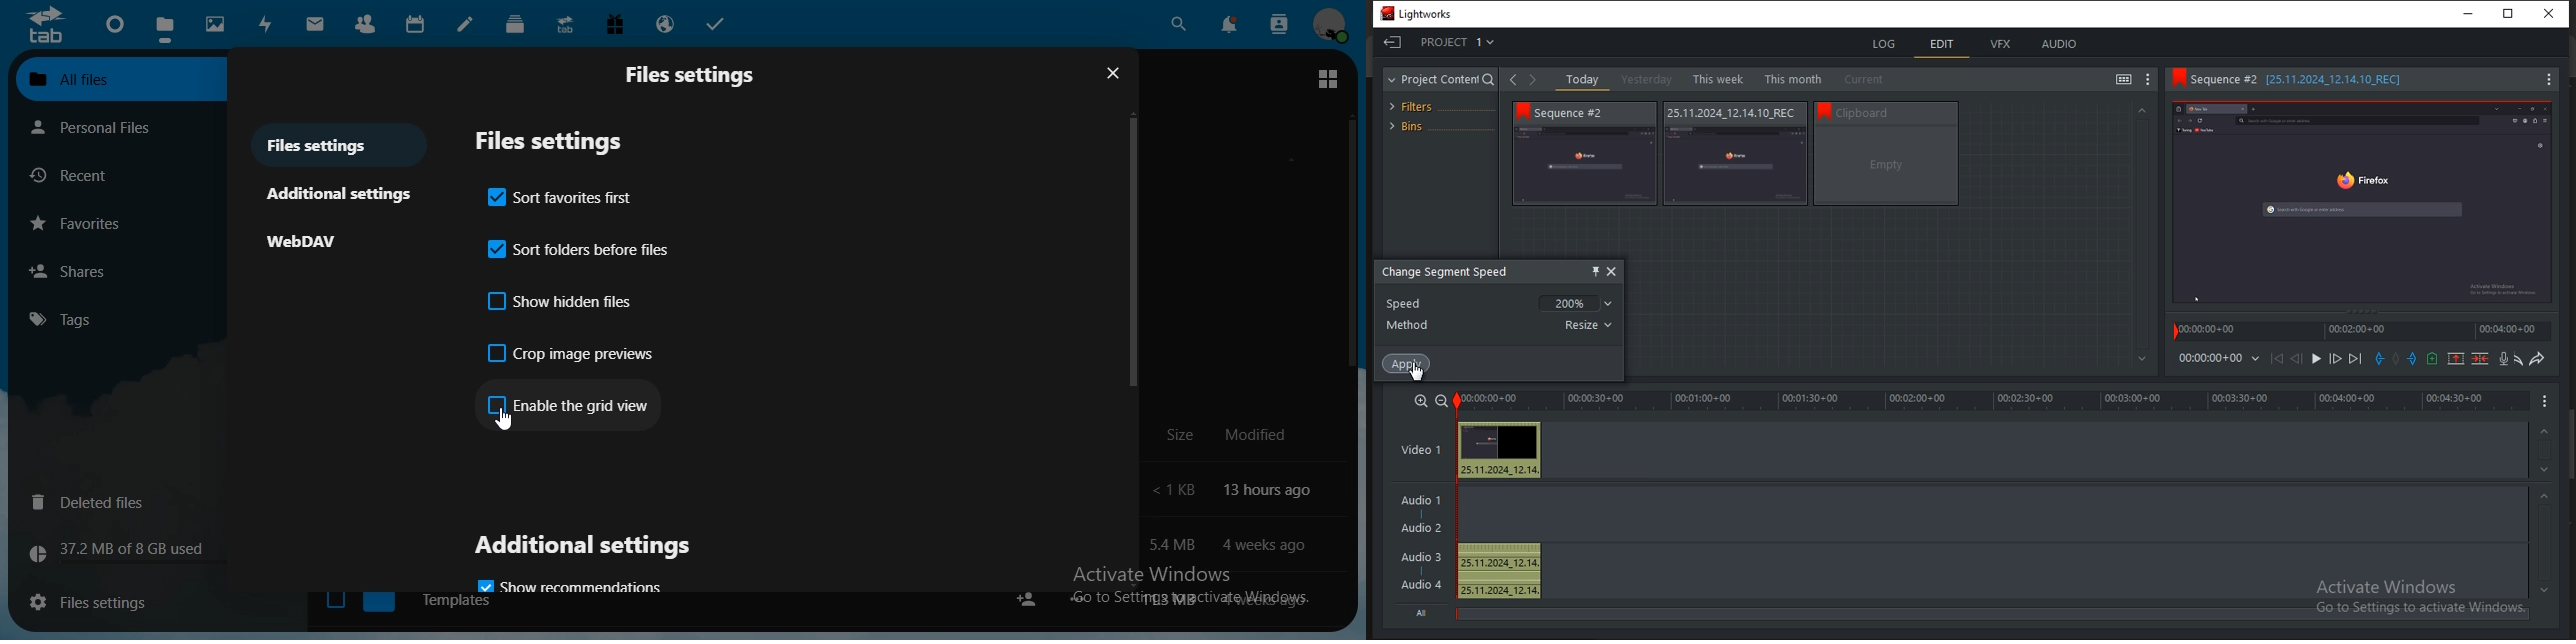 The image size is (2576, 644). What do you see at coordinates (2125, 79) in the screenshot?
I see `toggle between list and tile view` at bounding box center [2125, 79].